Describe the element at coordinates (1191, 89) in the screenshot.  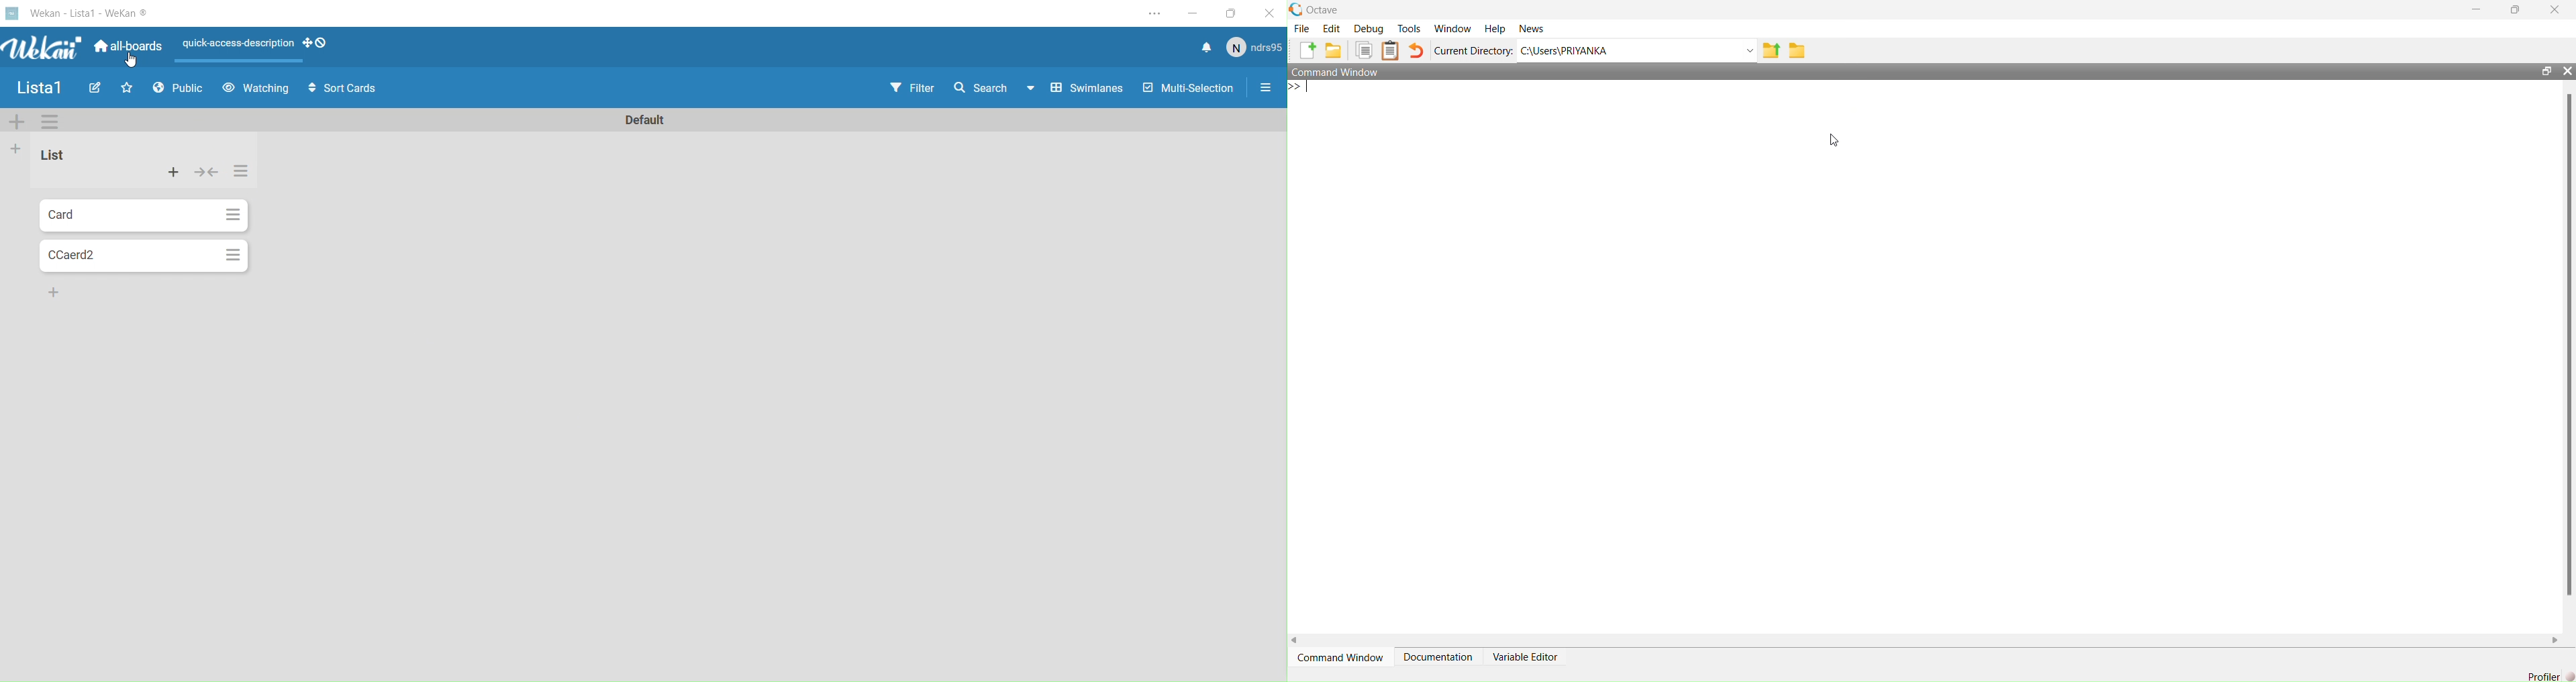
I see `Multi Selection` at that location.